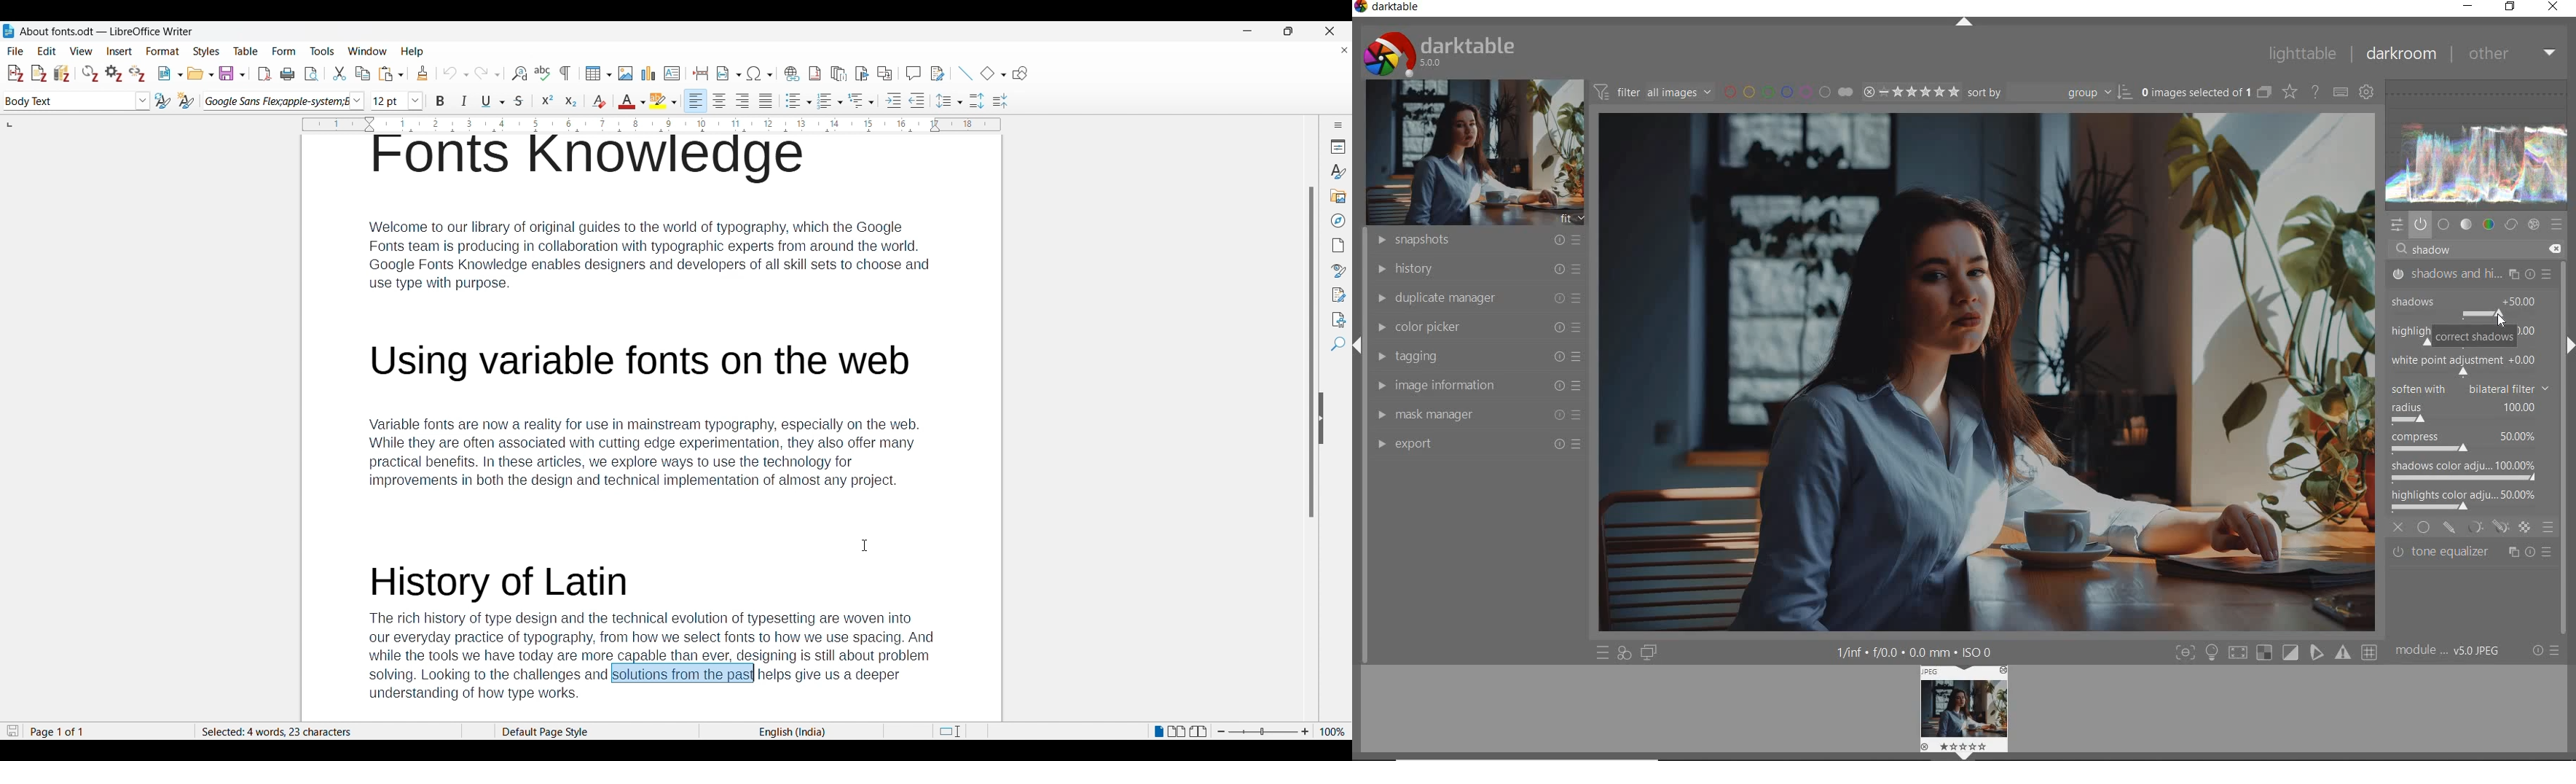  Describe the element at coordinates (1158, 732) in the screenshot. I see `Single page view` at that location.